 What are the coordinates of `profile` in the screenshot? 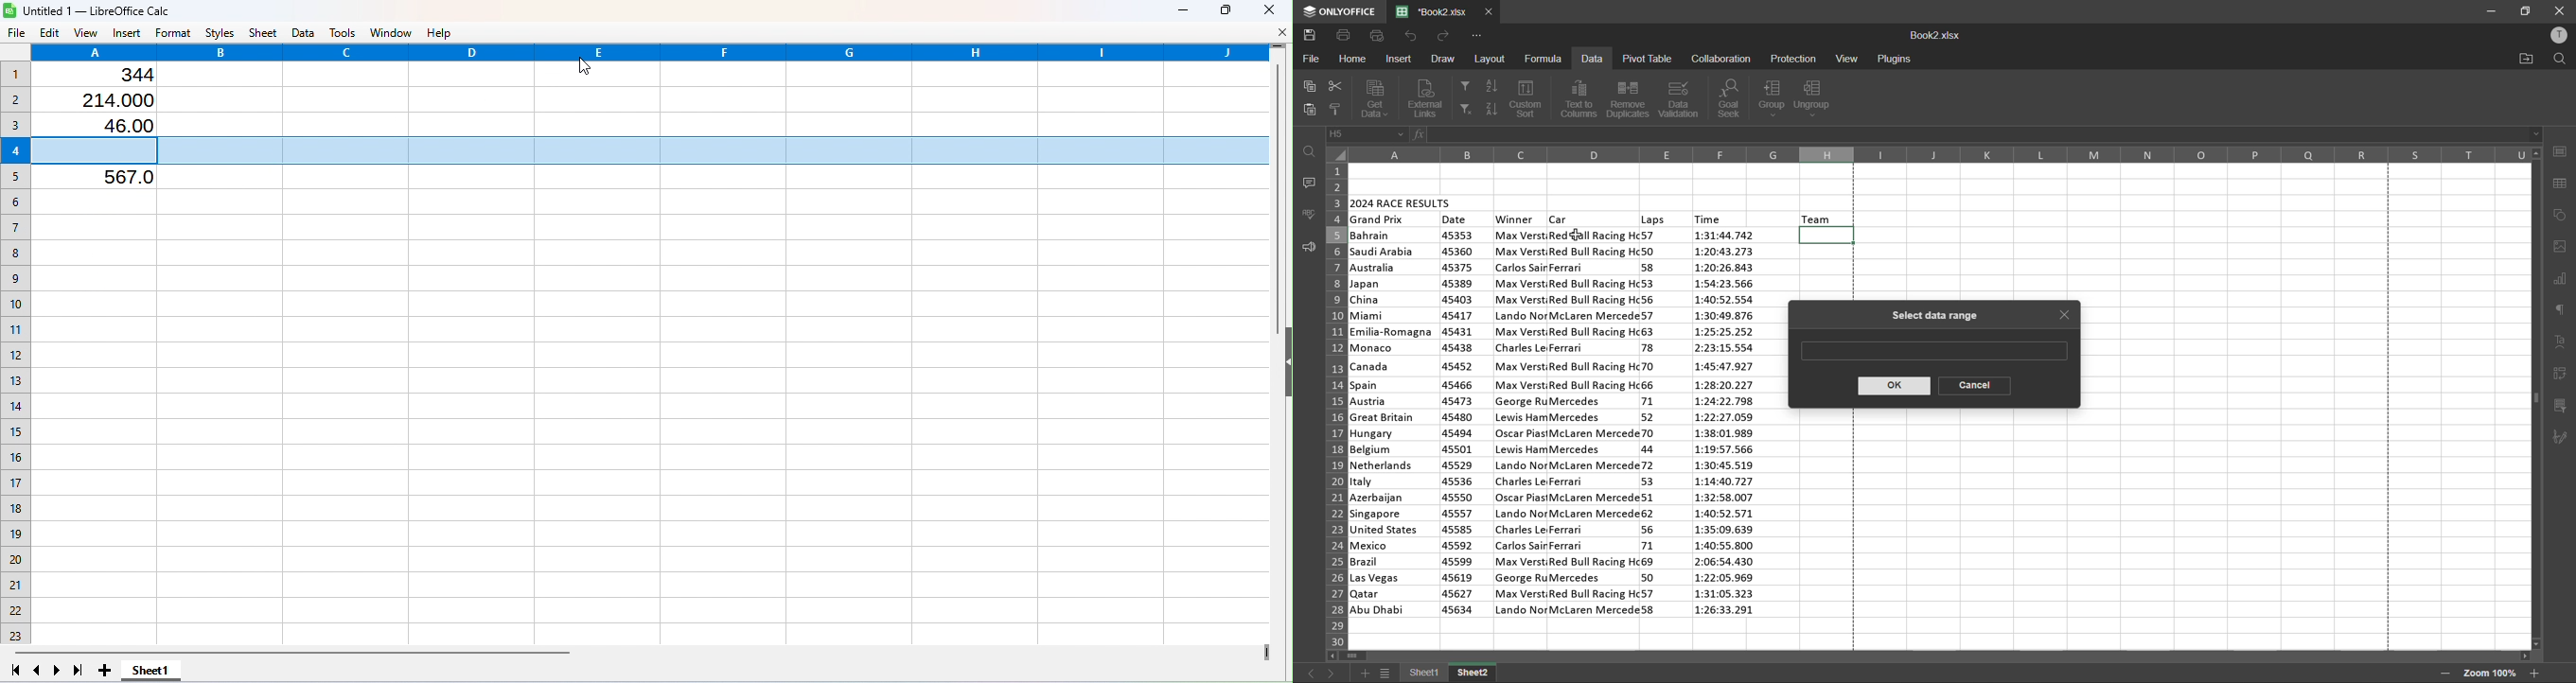 It's located at (2558, 37).